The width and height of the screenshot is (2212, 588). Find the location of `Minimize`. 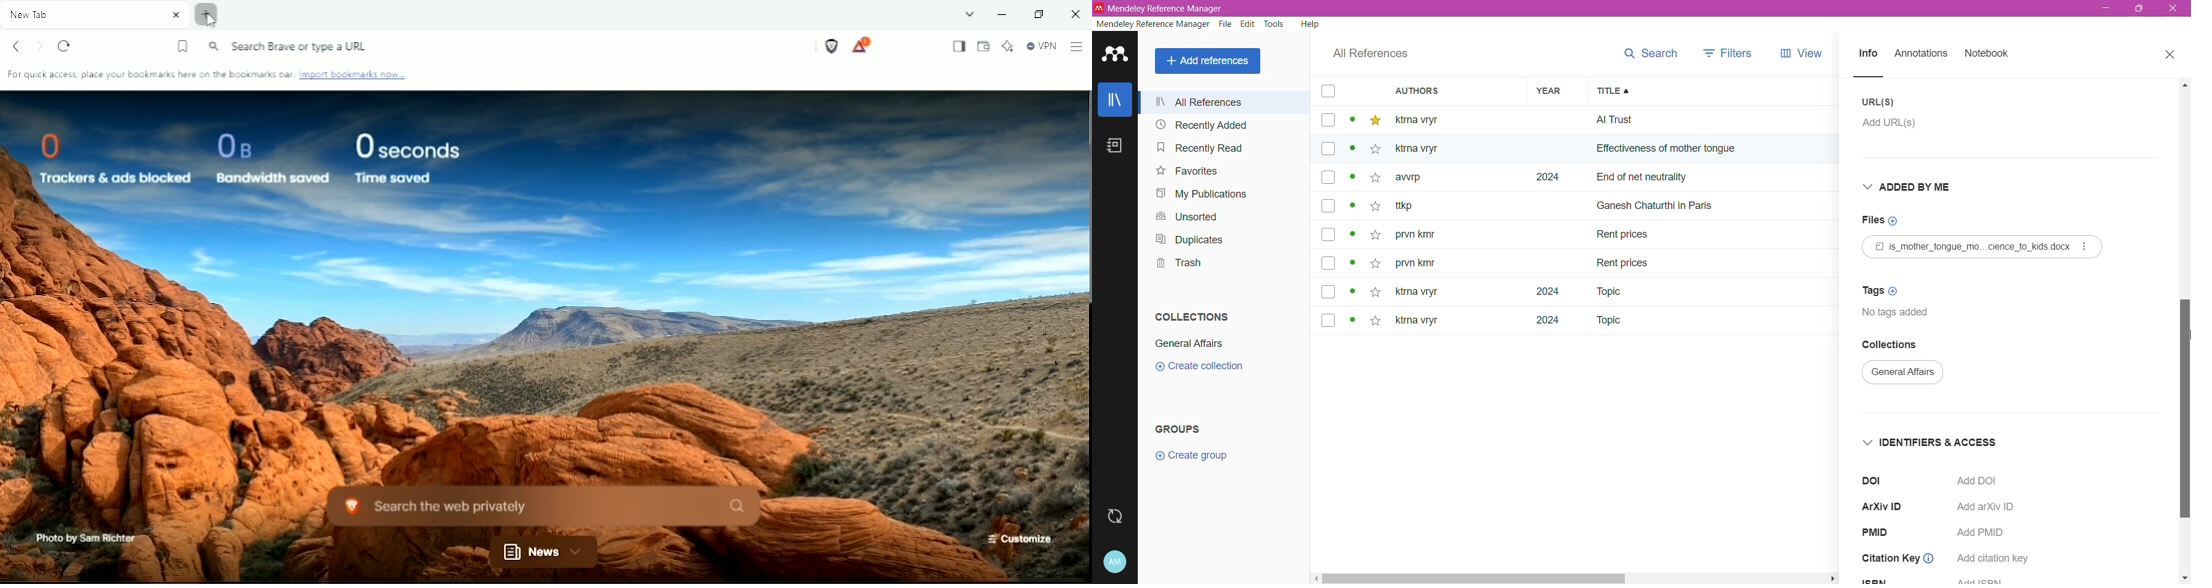

Minimize is located at coordinates (2108, 9).